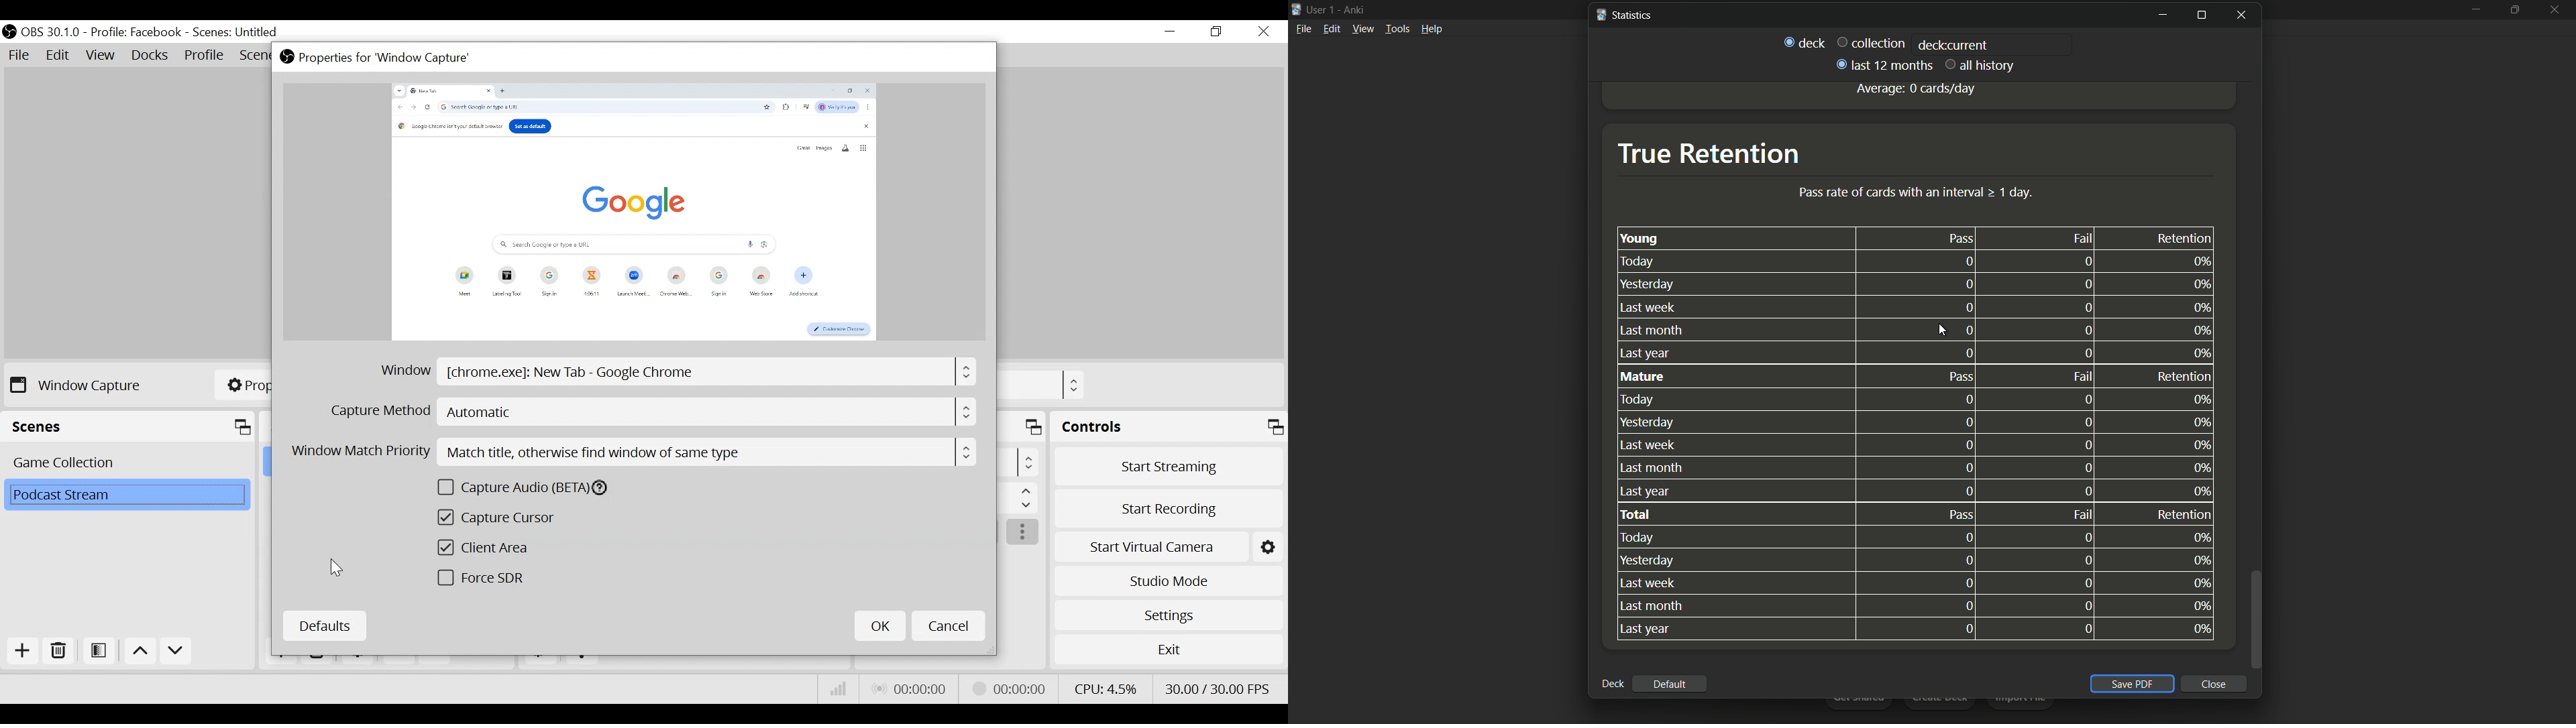 The height and width of the screenshot is (728, 2576). What do you see at coordinates (101, 56) in the screenshot?
I see `View` at bounding box center [101, 56].